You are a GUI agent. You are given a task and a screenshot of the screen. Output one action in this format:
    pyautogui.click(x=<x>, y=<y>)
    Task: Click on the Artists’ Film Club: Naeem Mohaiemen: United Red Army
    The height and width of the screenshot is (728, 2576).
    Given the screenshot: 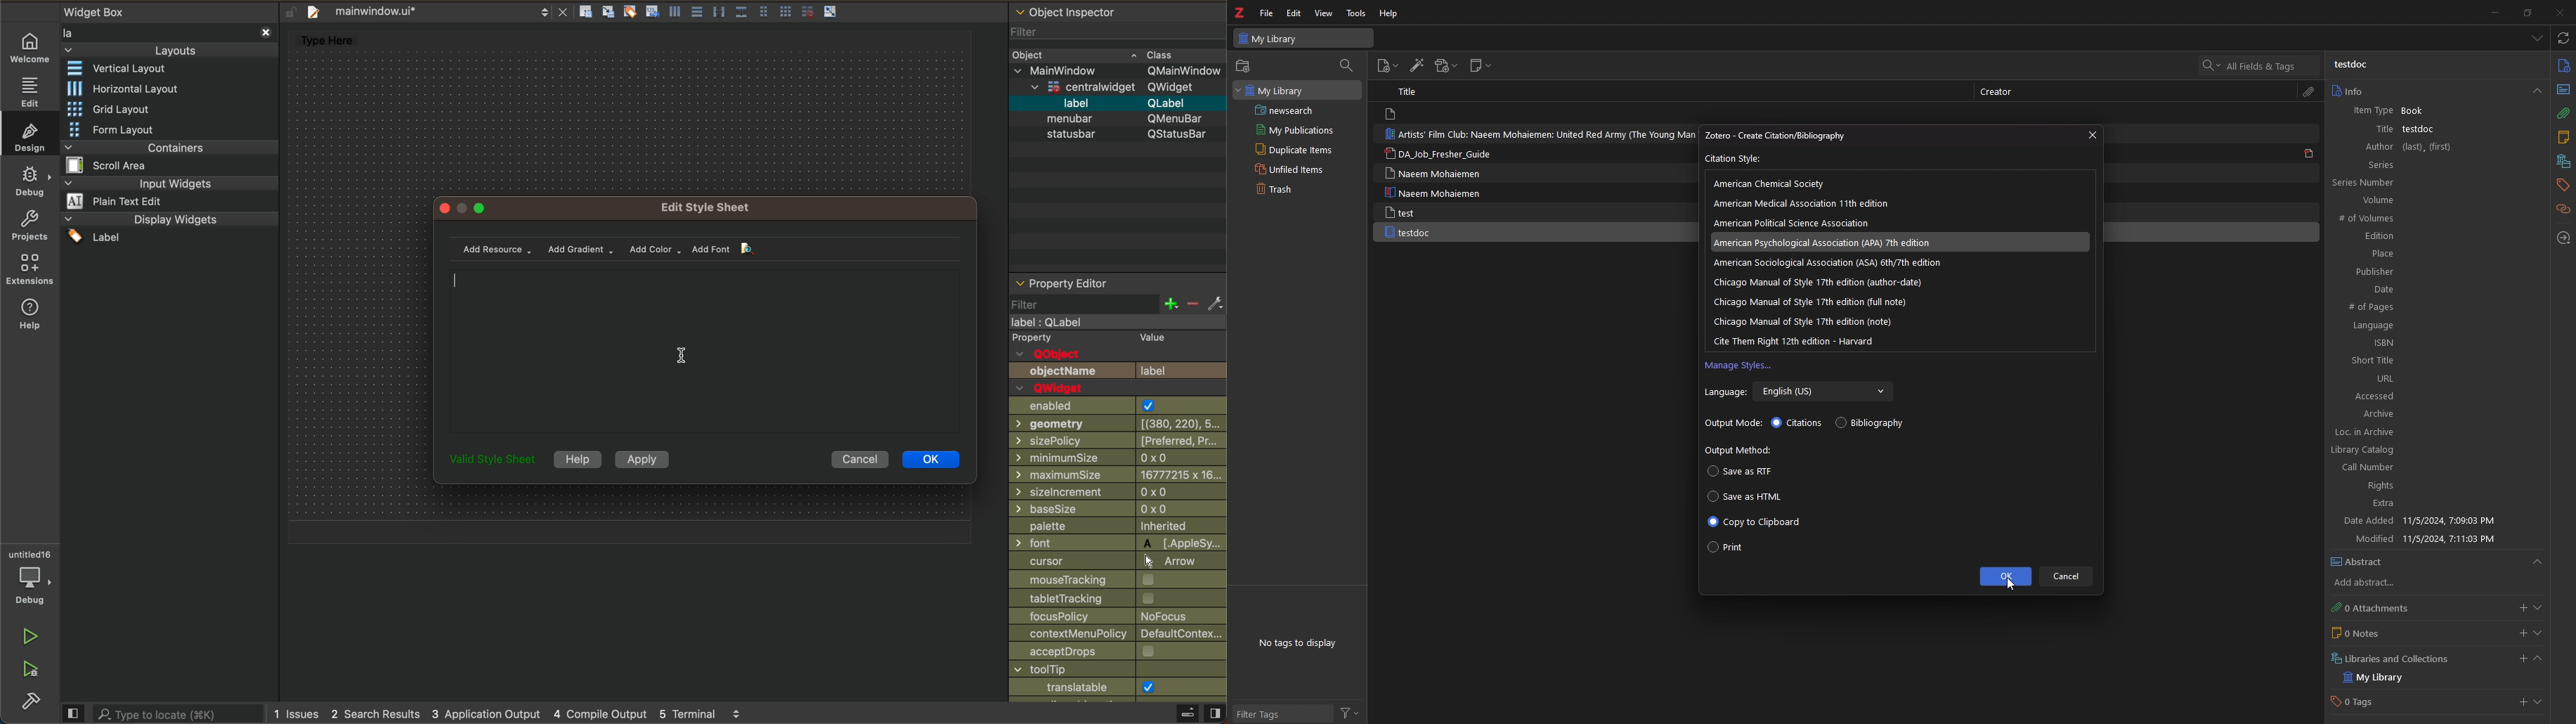 What is the action you would take?
    pyautogui.click(x=1537, y=134)
    